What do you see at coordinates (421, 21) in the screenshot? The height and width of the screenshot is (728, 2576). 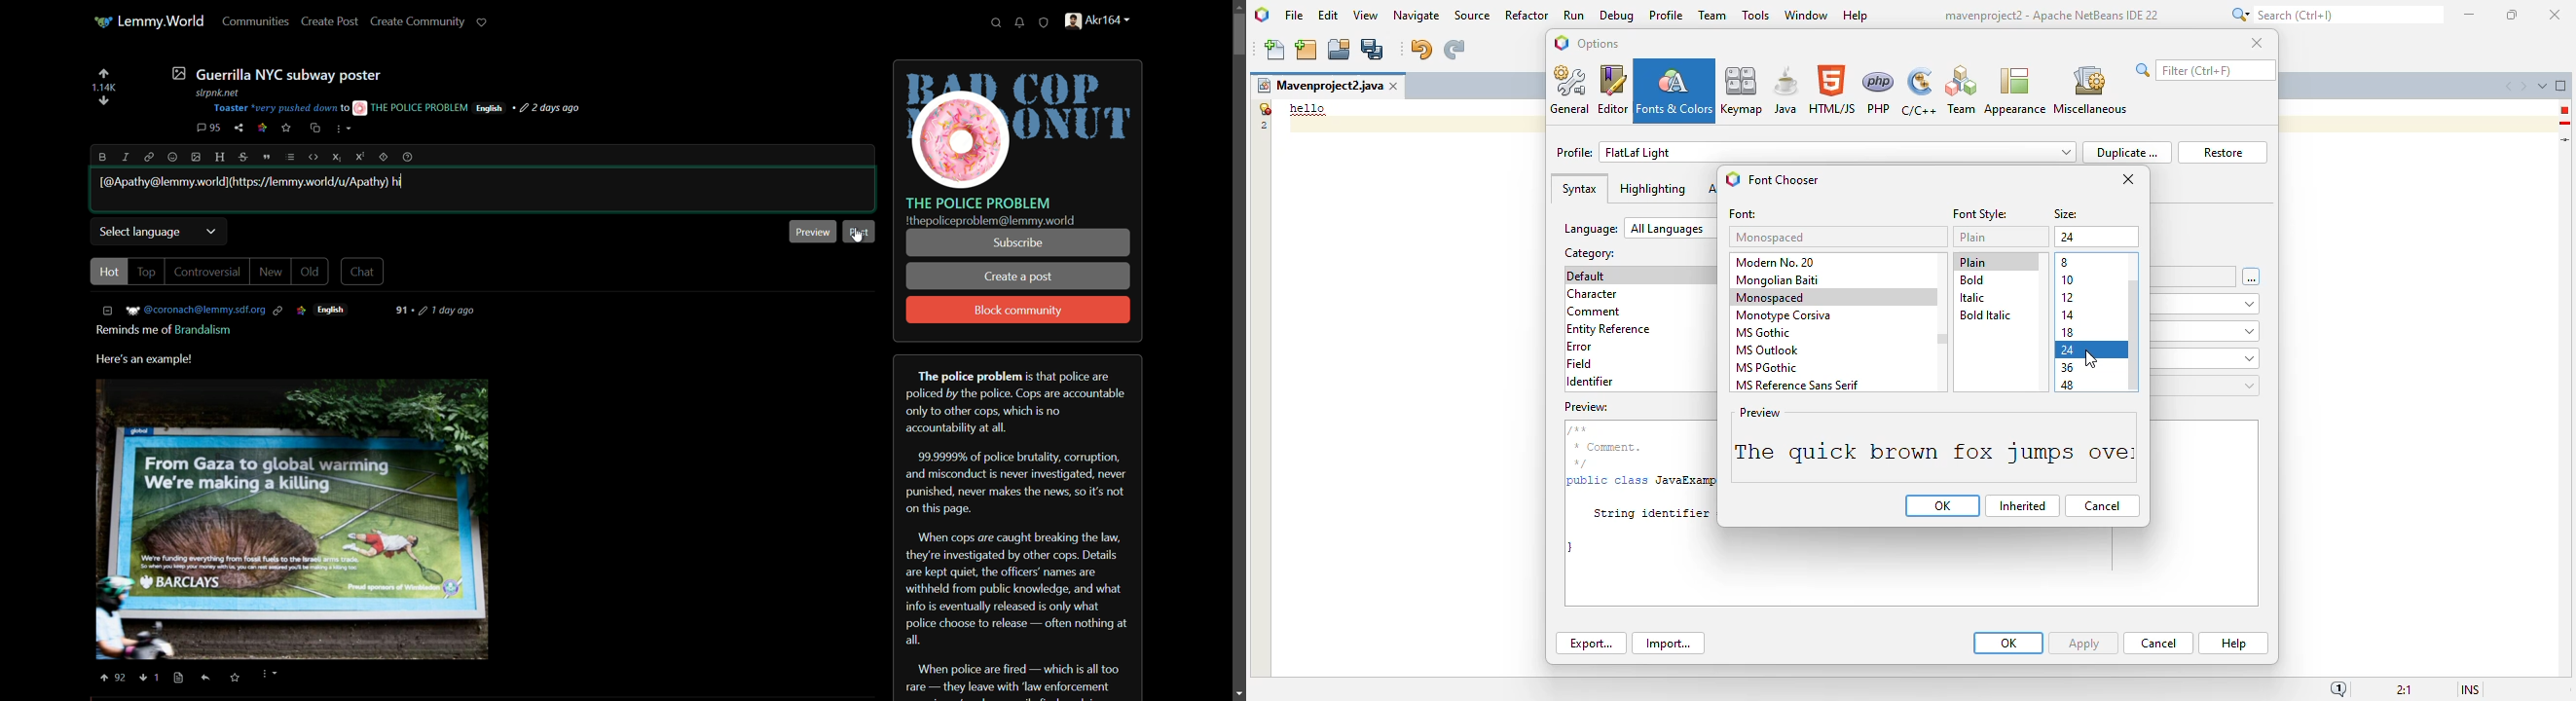 I see `create community ` at bounding box center [421, 21].